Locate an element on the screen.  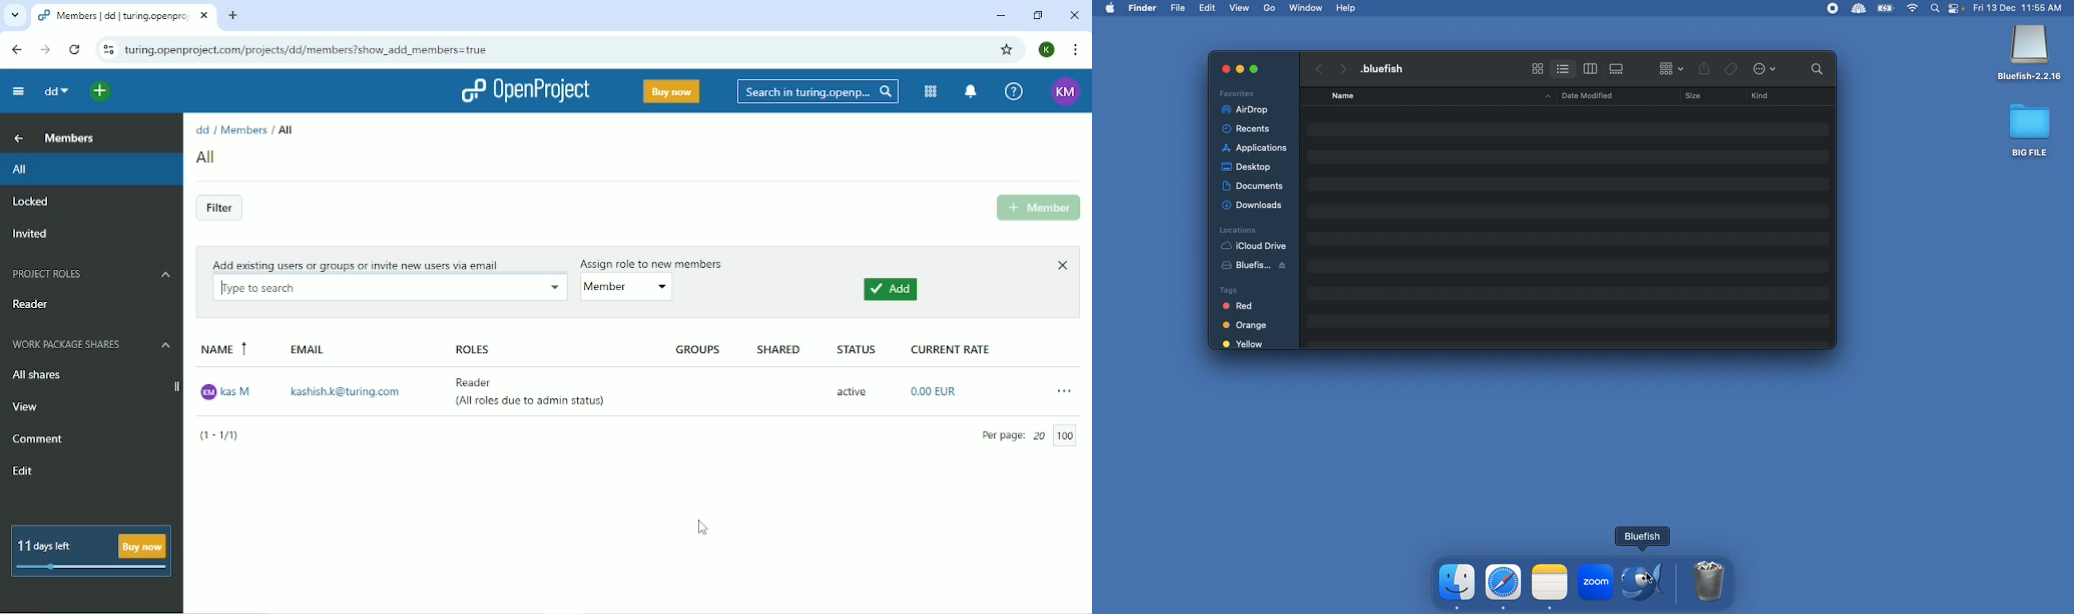
Add existing users or group or invite new users via email. is located at coordinates (354, 263).